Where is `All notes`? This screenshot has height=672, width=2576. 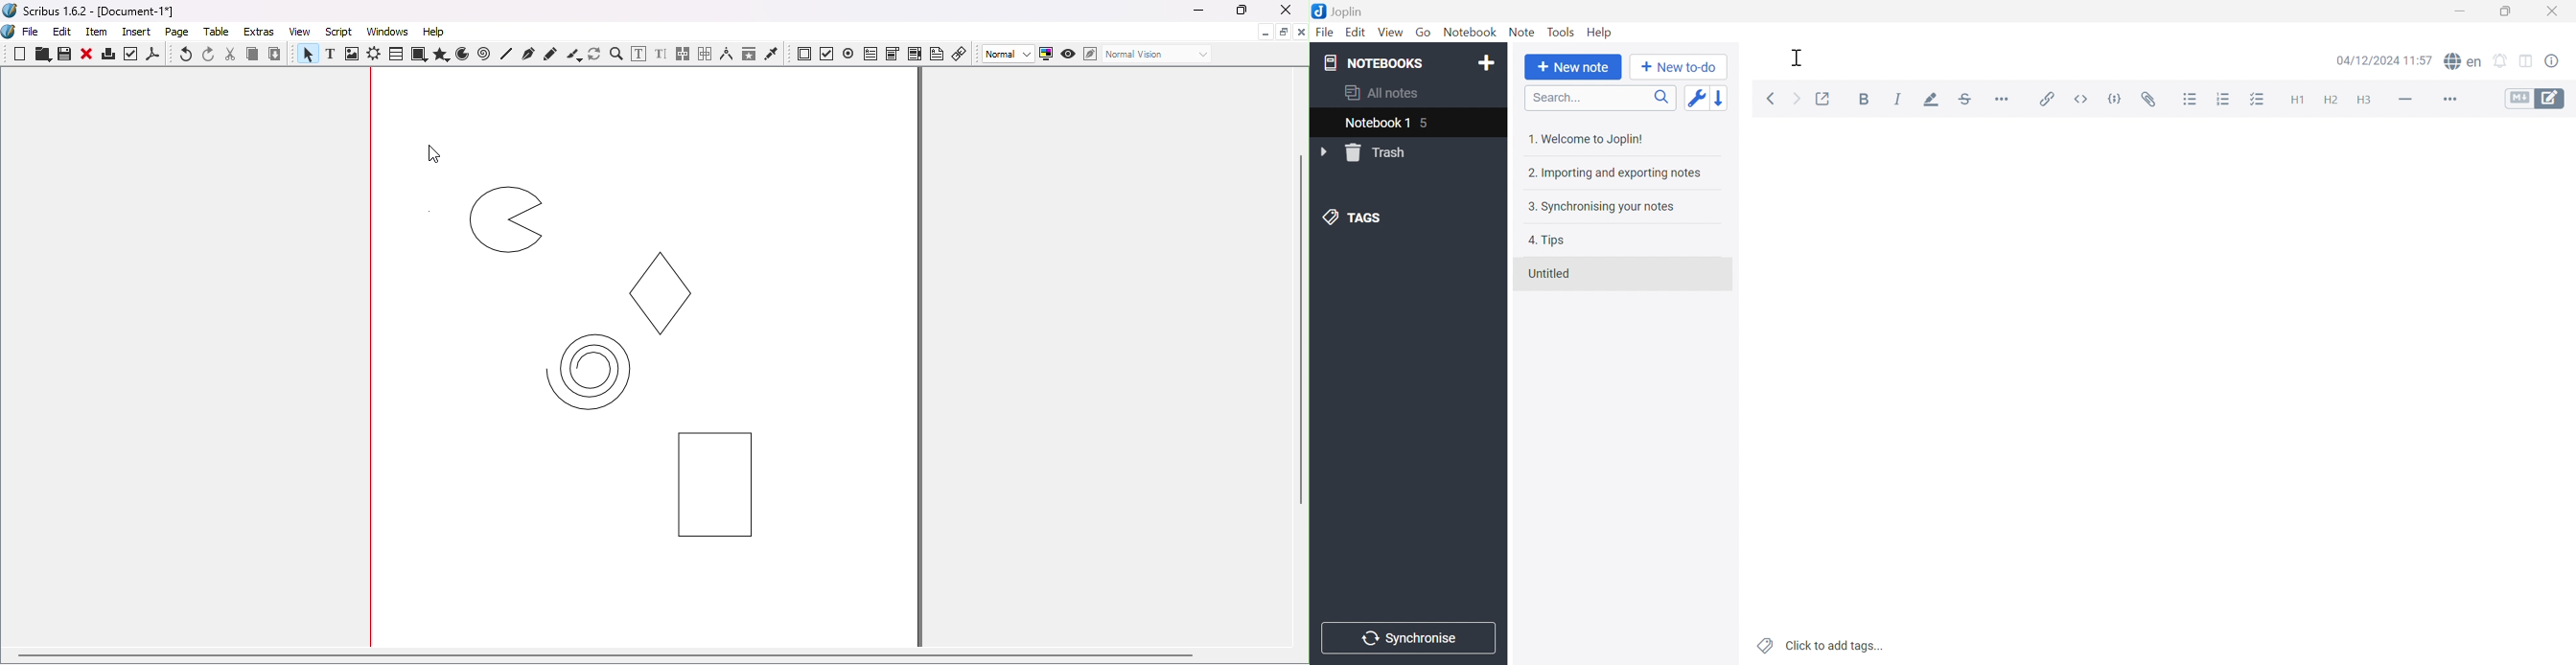
All notes is located at coordinates (1384, 94).